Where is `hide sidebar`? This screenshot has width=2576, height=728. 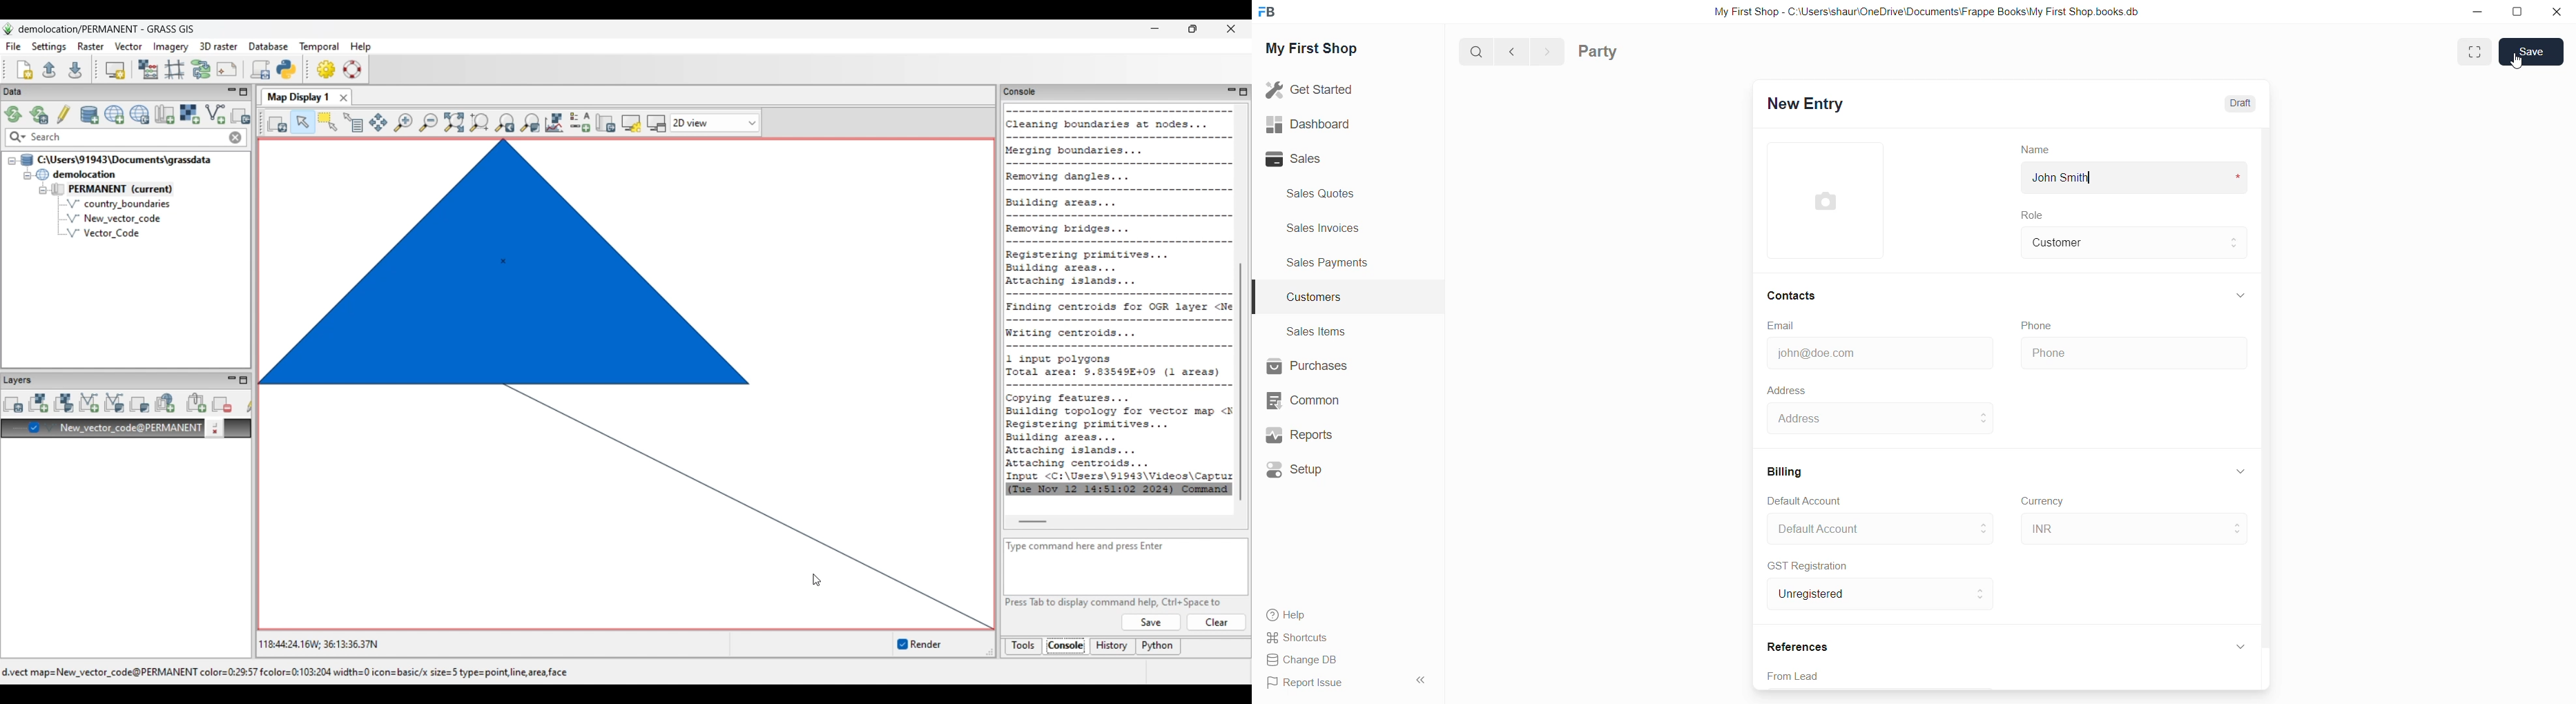 hide sidebar is located at coordinates (1416, 681).